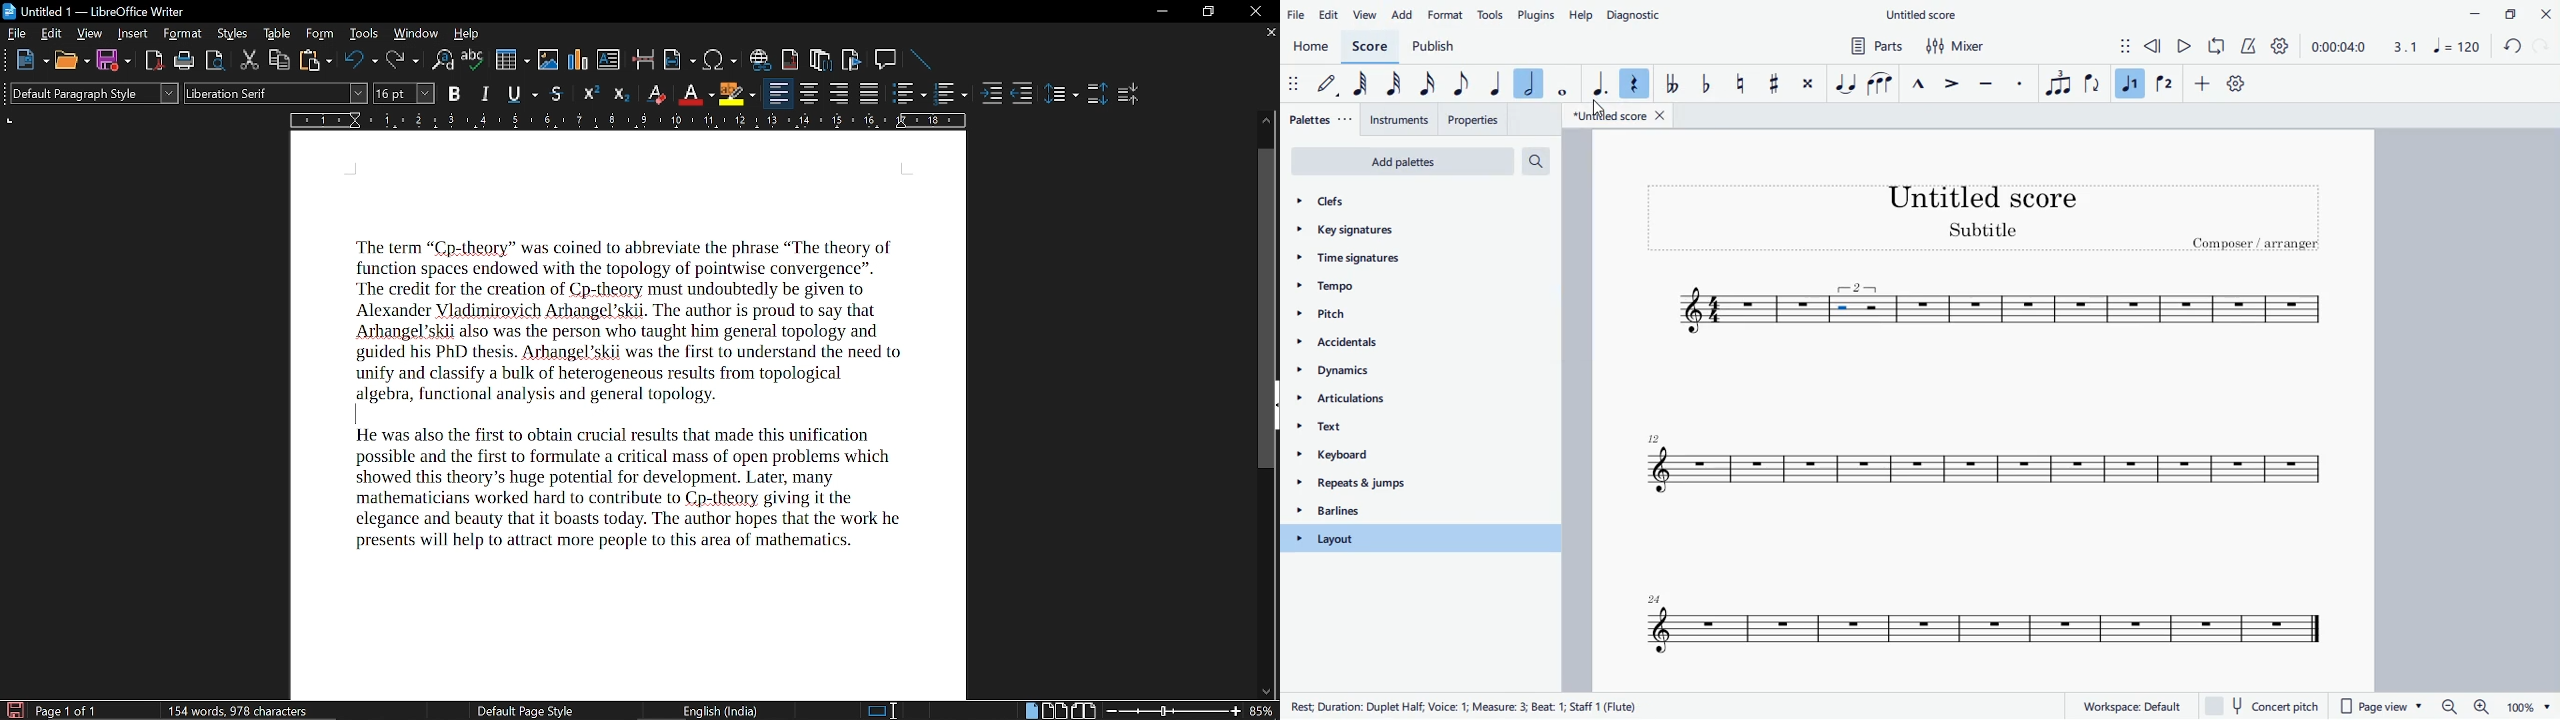 This screenshot has width=2576, height=728. What do you see at coordinates (472, 60) in the screenshot?
I see `Spell check` at bounding box center [472, 60].